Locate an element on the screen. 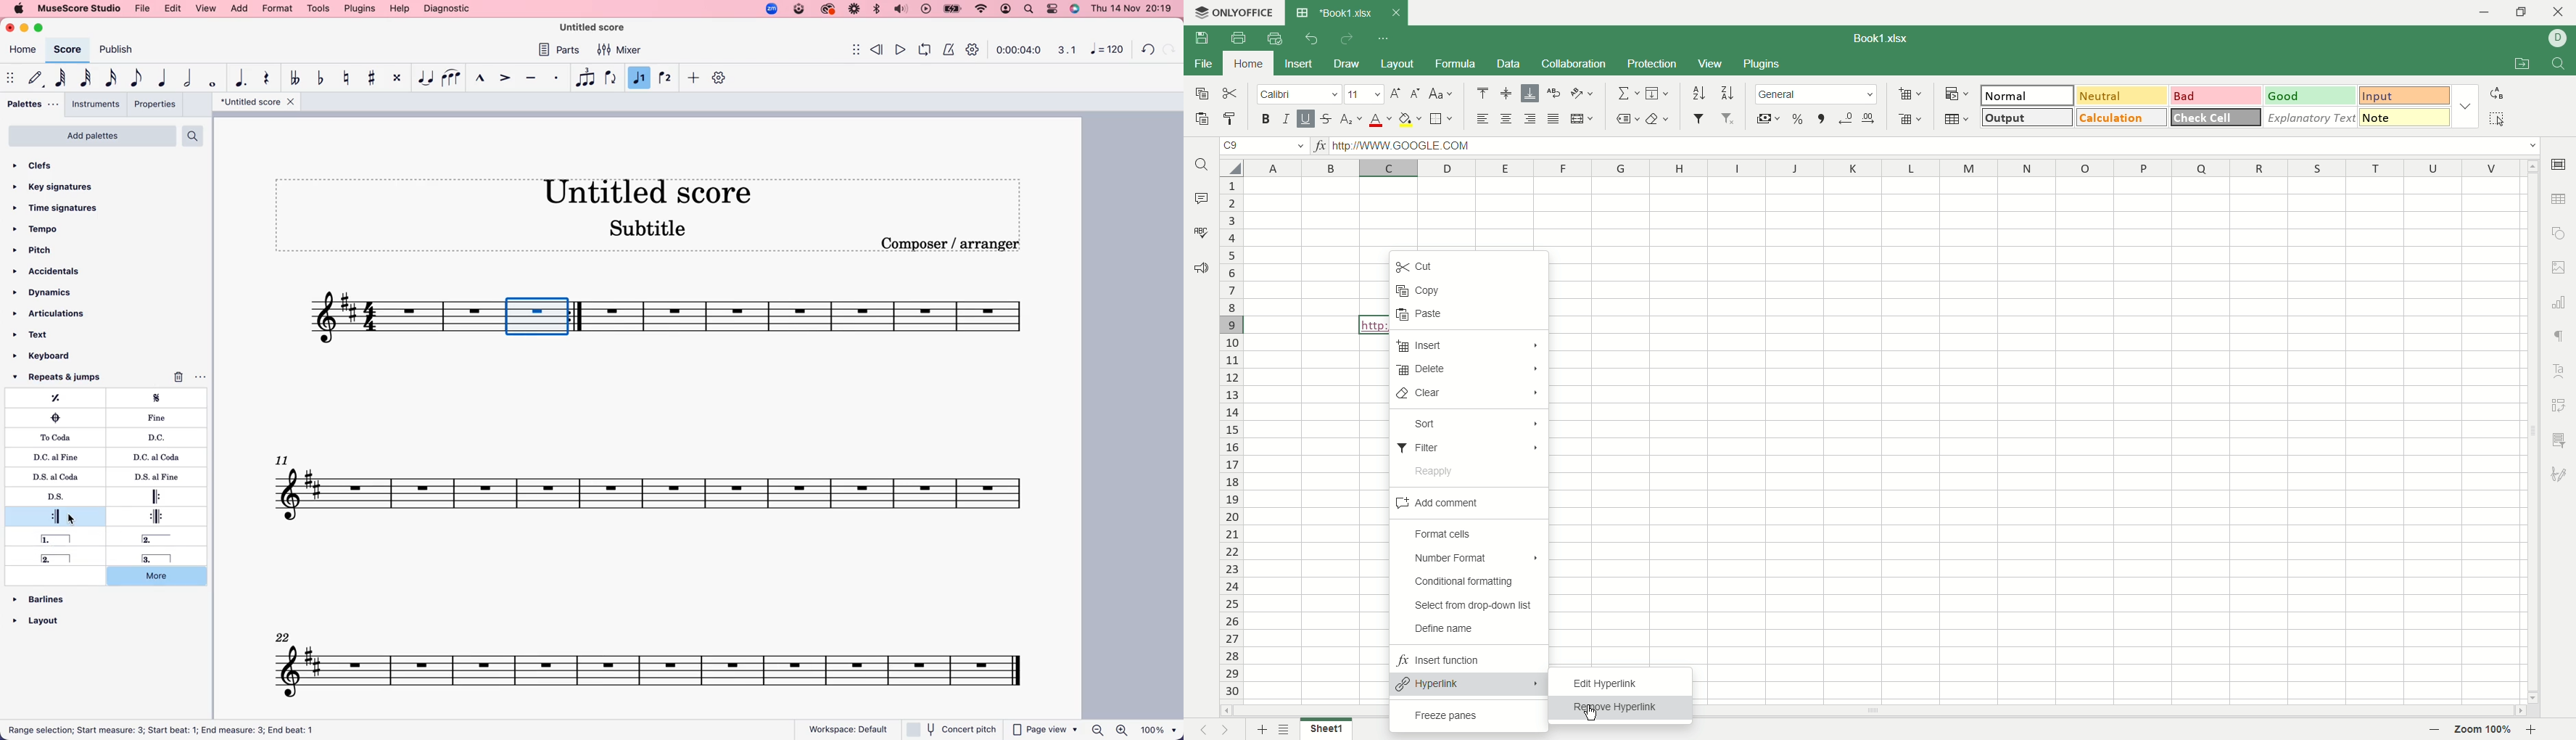  justified is located at coordinates (1554, 119).